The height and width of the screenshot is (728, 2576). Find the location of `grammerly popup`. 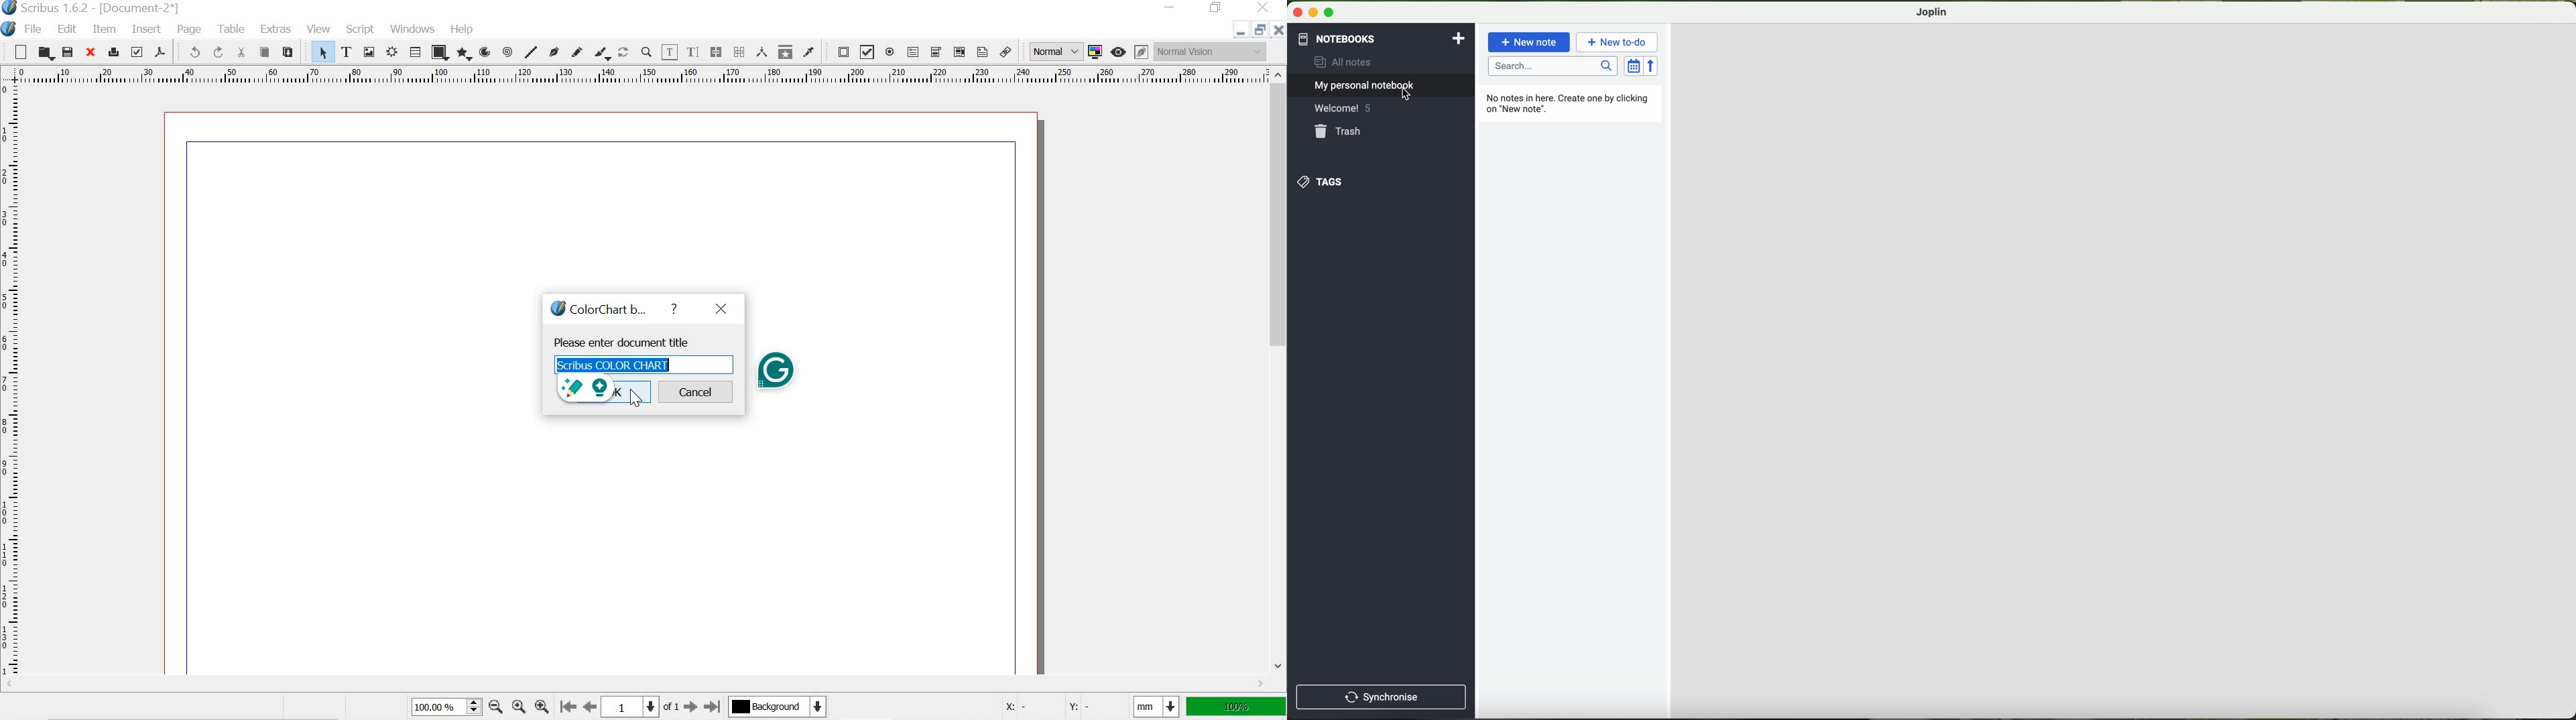

grammerly popup is located at coordinates (583, 387).